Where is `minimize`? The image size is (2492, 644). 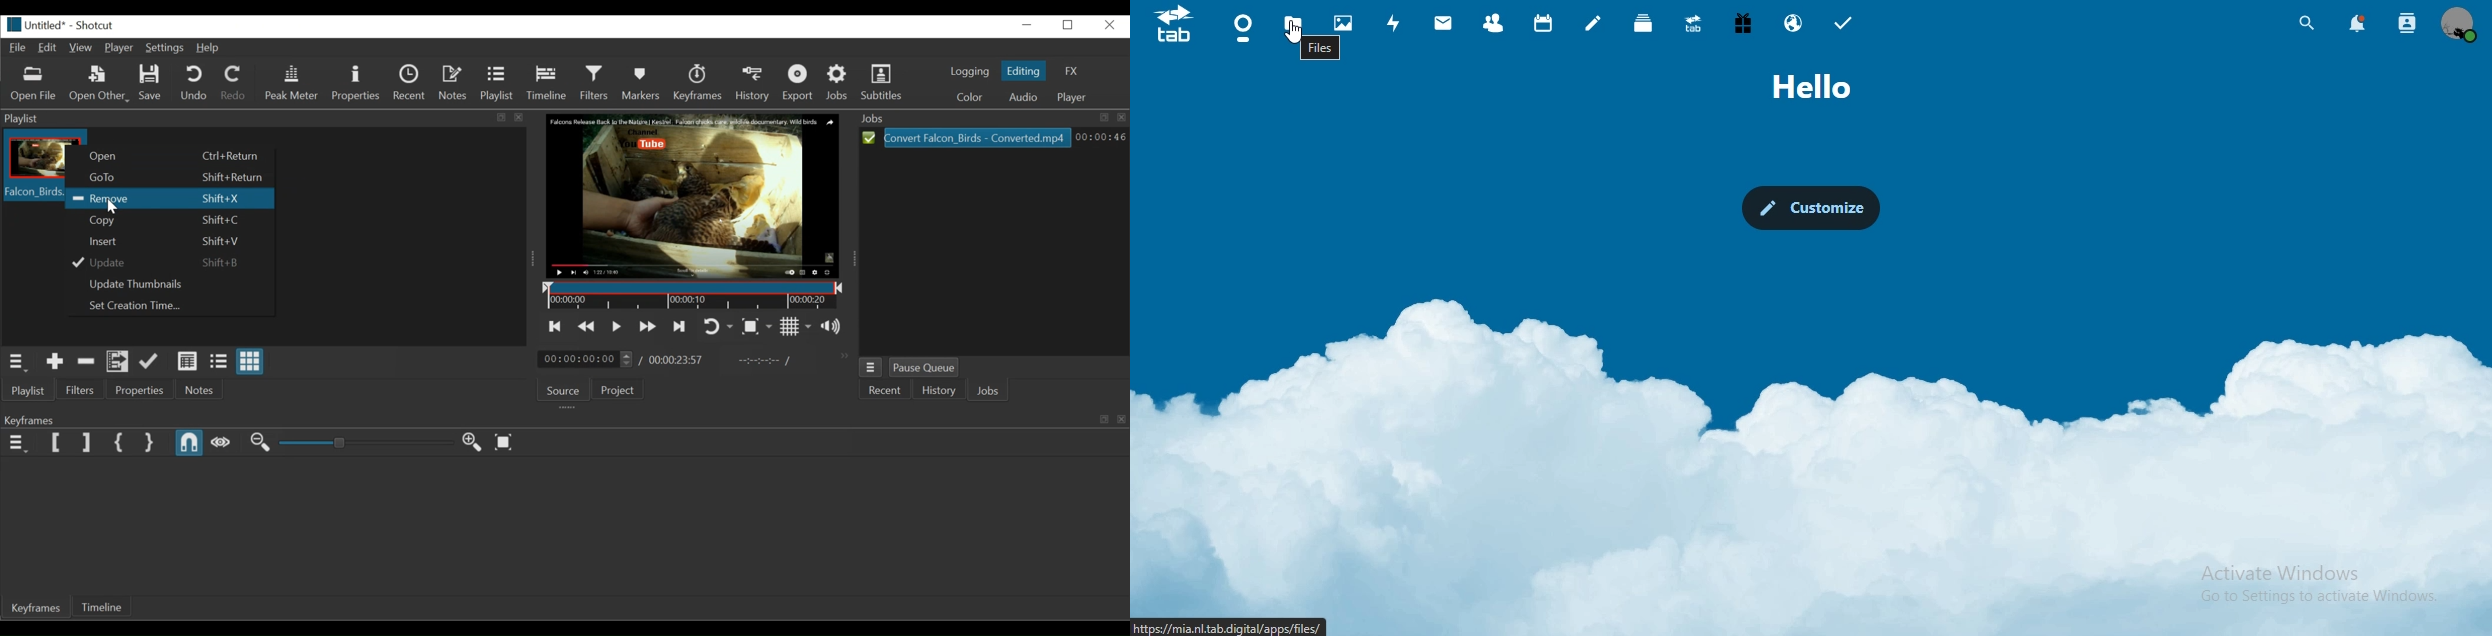 minimize is located at coordinates (1026, 25).